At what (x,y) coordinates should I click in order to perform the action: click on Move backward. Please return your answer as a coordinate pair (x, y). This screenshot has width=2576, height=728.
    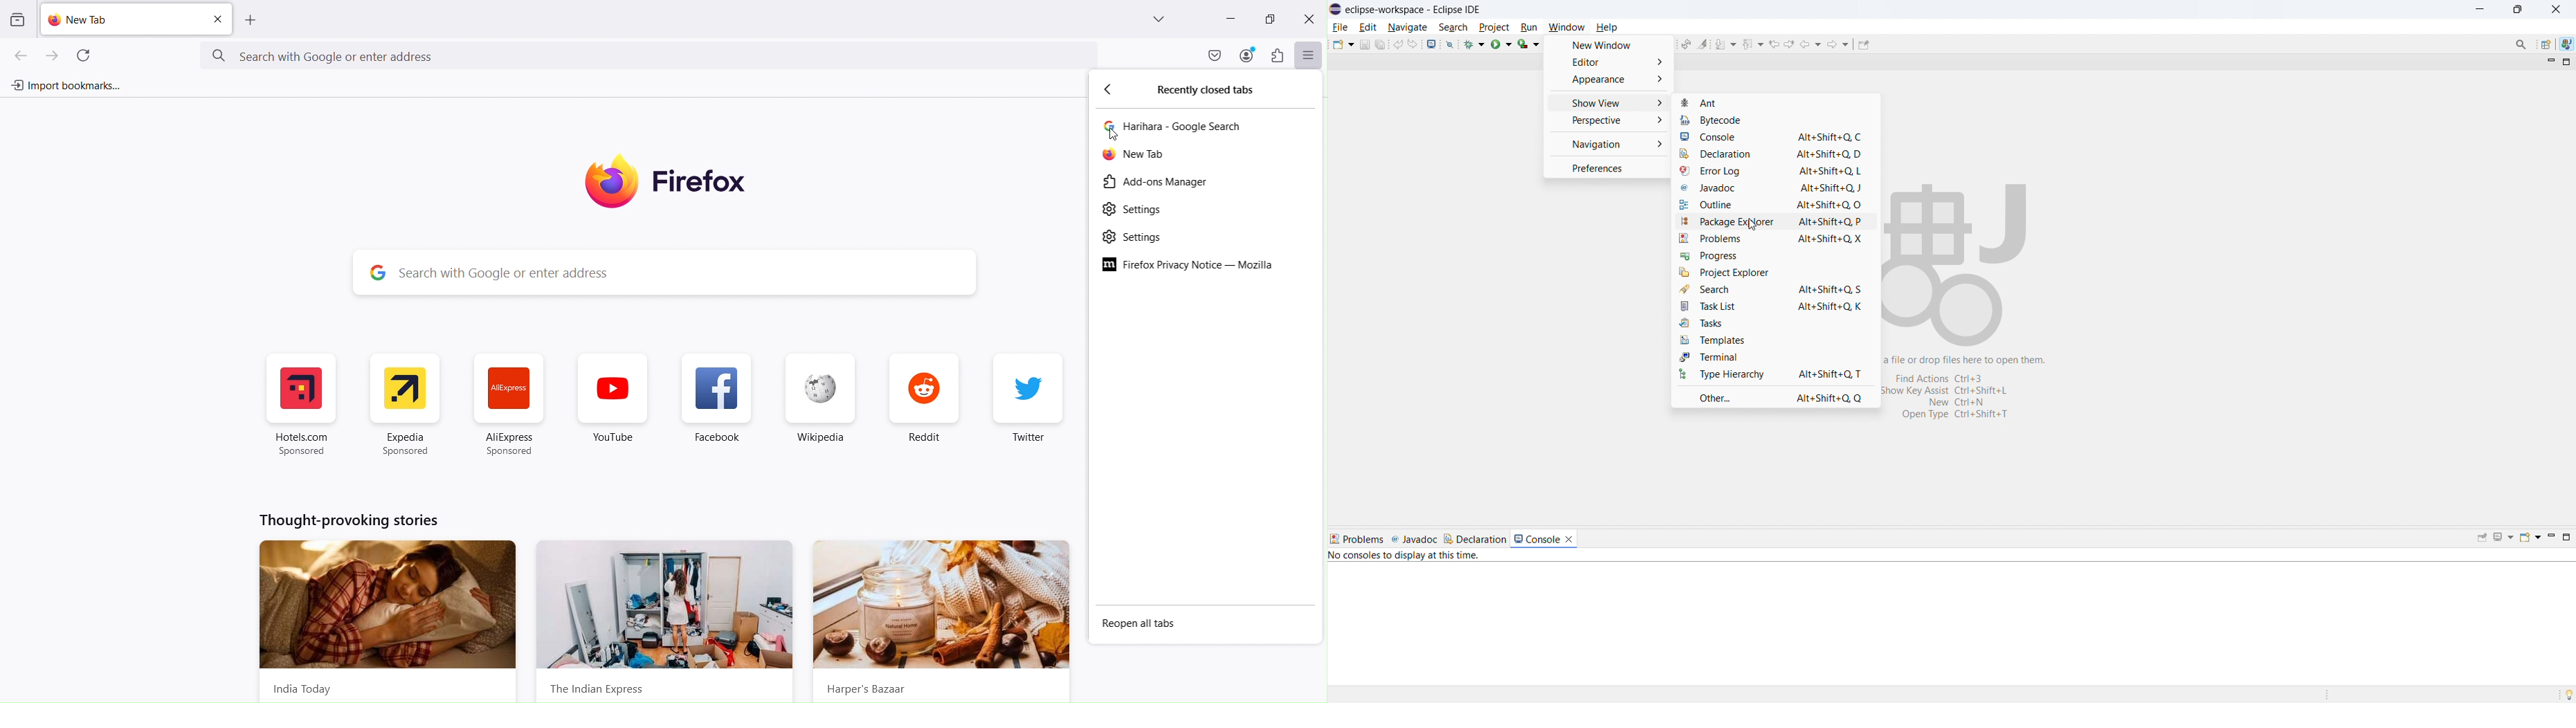
    Looking at the image, I should click on (1114, 91).